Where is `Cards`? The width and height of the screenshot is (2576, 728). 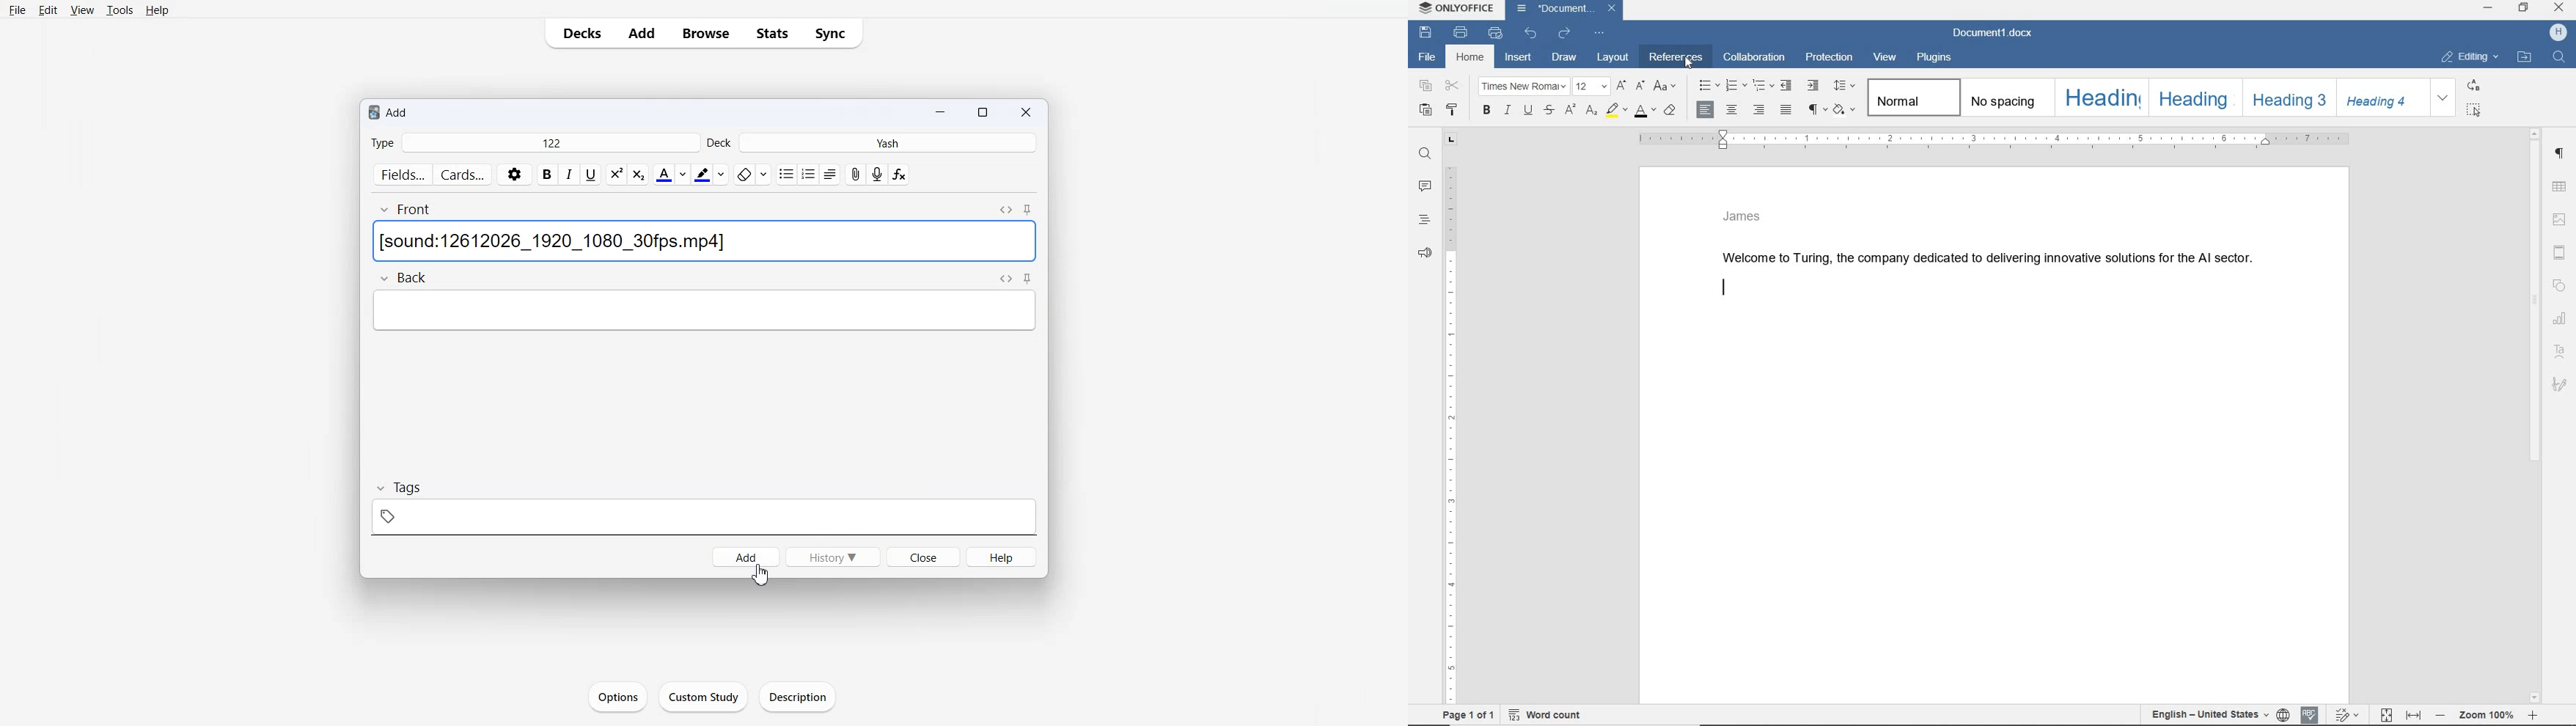 Cards is located at coordinates (464, 175).